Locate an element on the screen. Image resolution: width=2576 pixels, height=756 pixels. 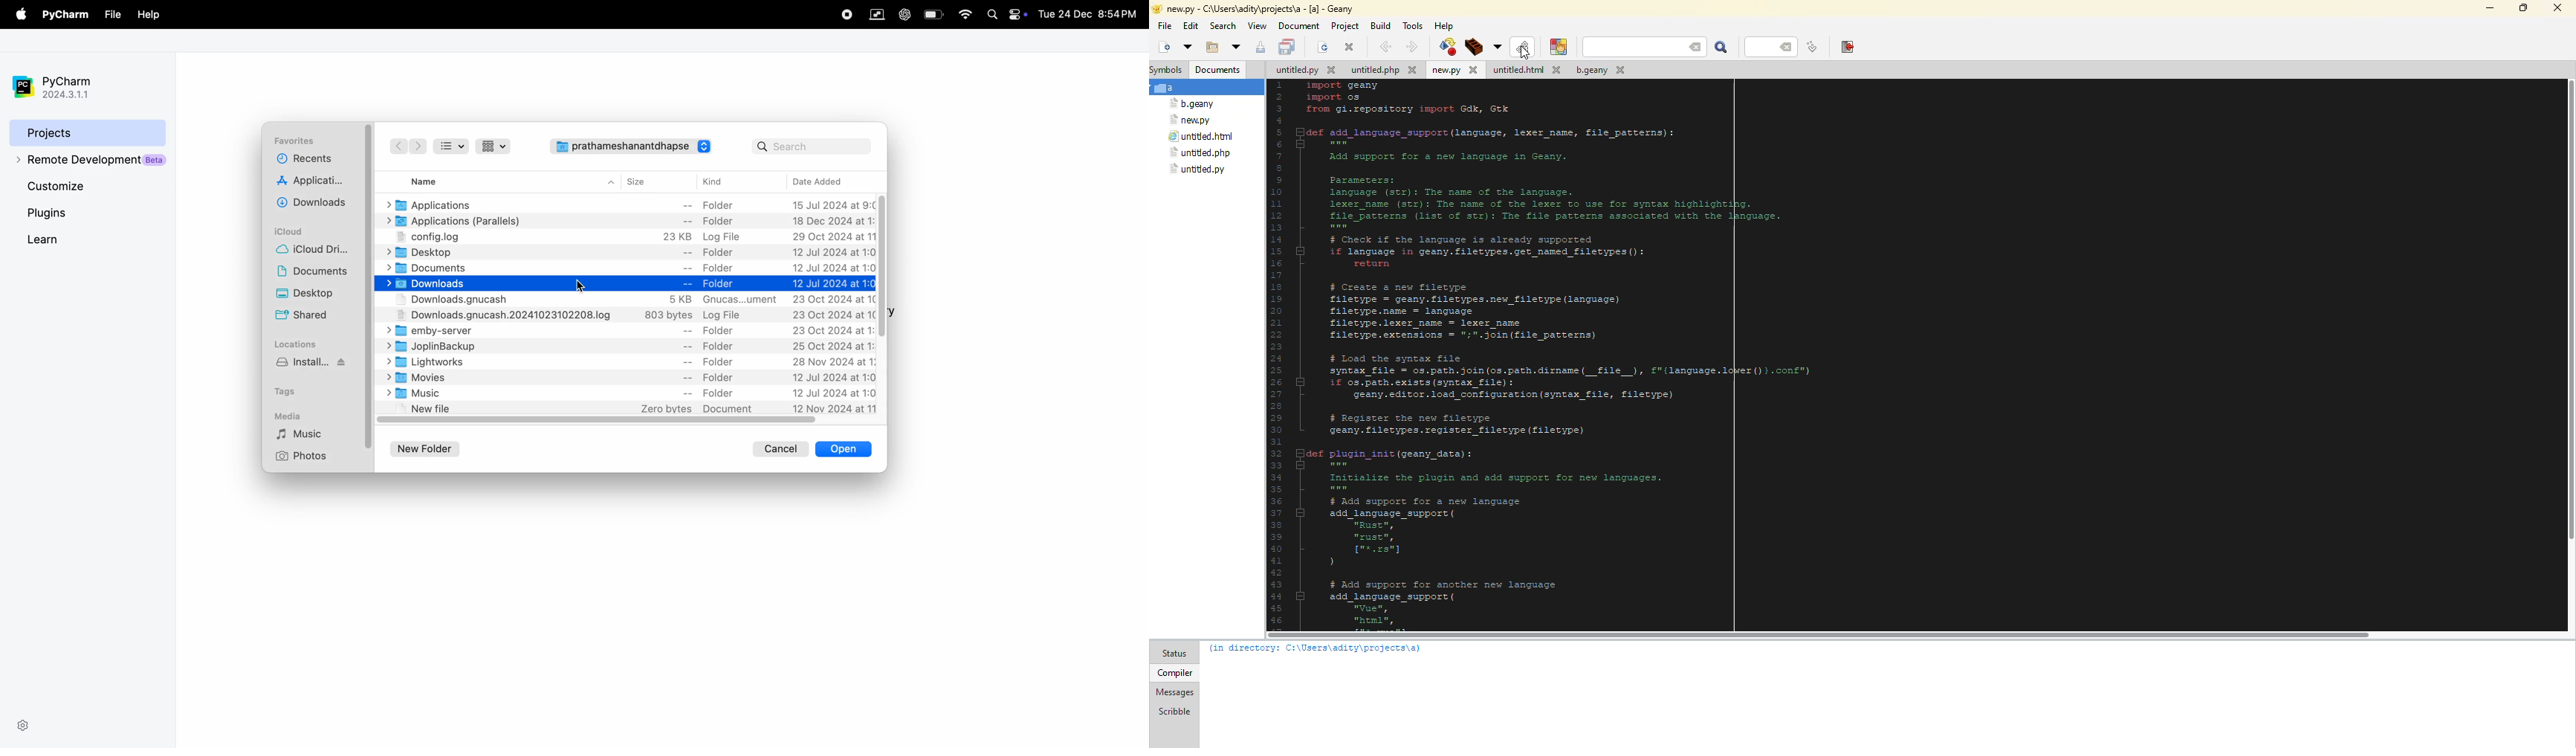
date added is located at coordinates (828, 181).